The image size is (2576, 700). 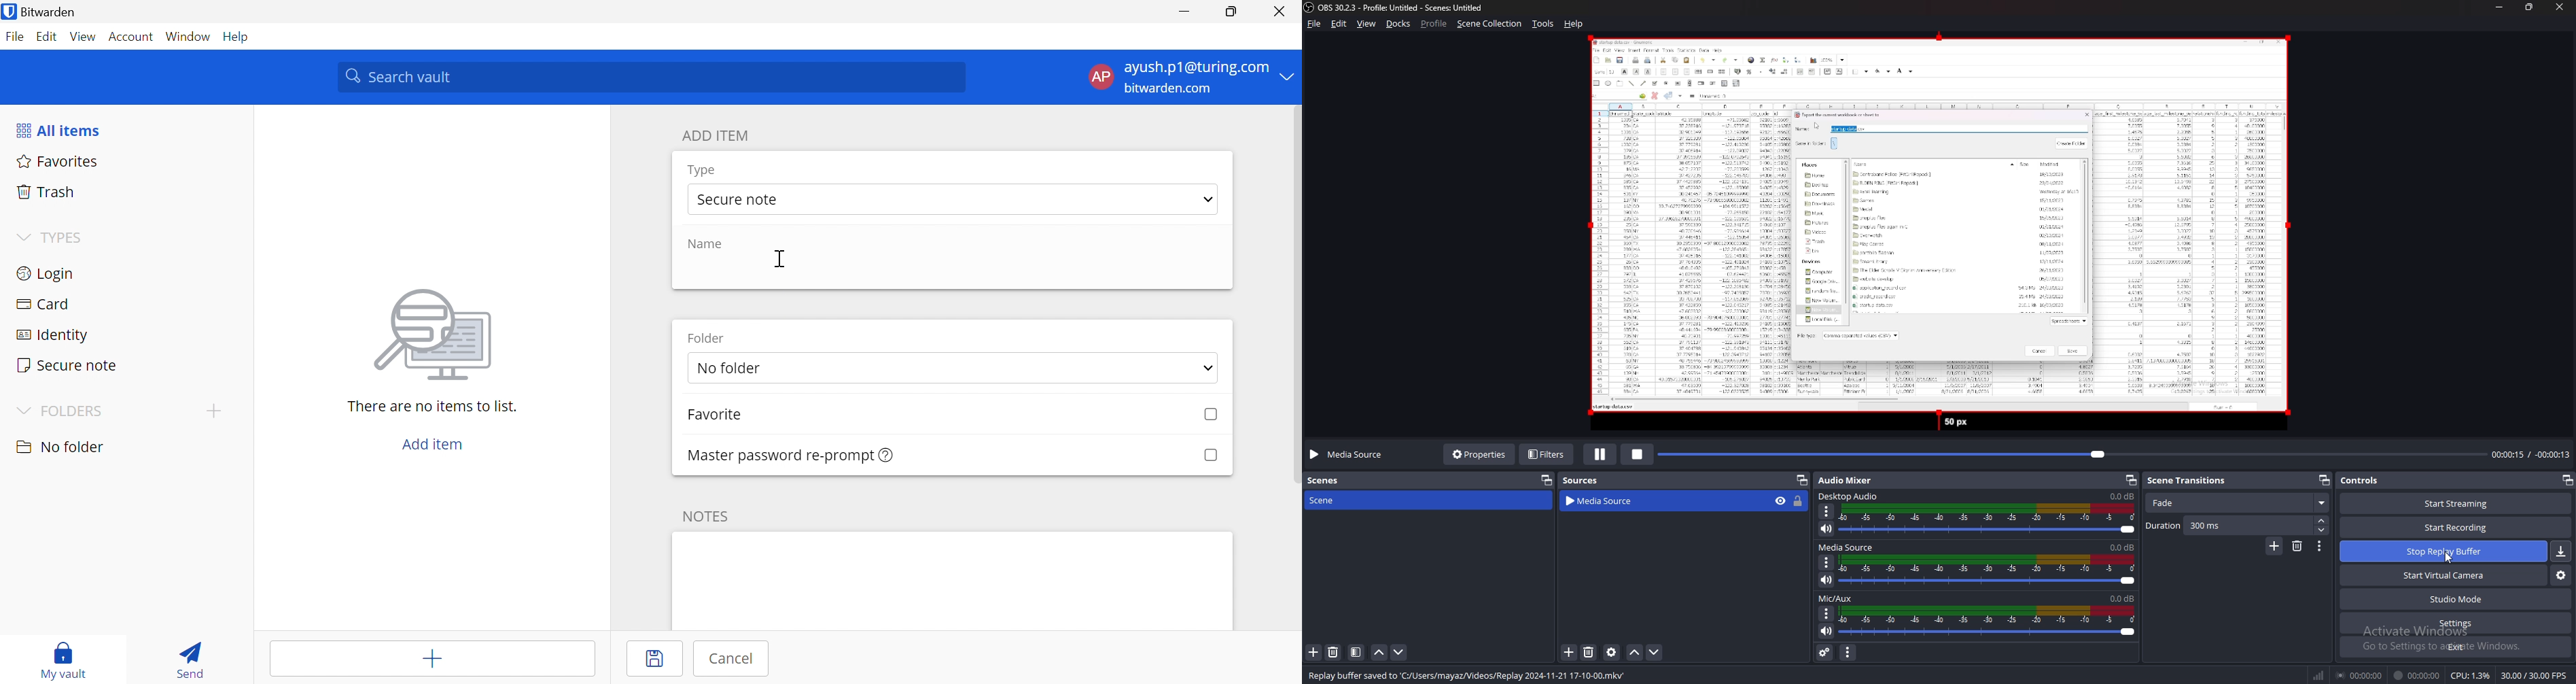 What do you see at coordinates (1569, 652) in the screenshot?
I see `add source` at bounding box center [1569, 652].